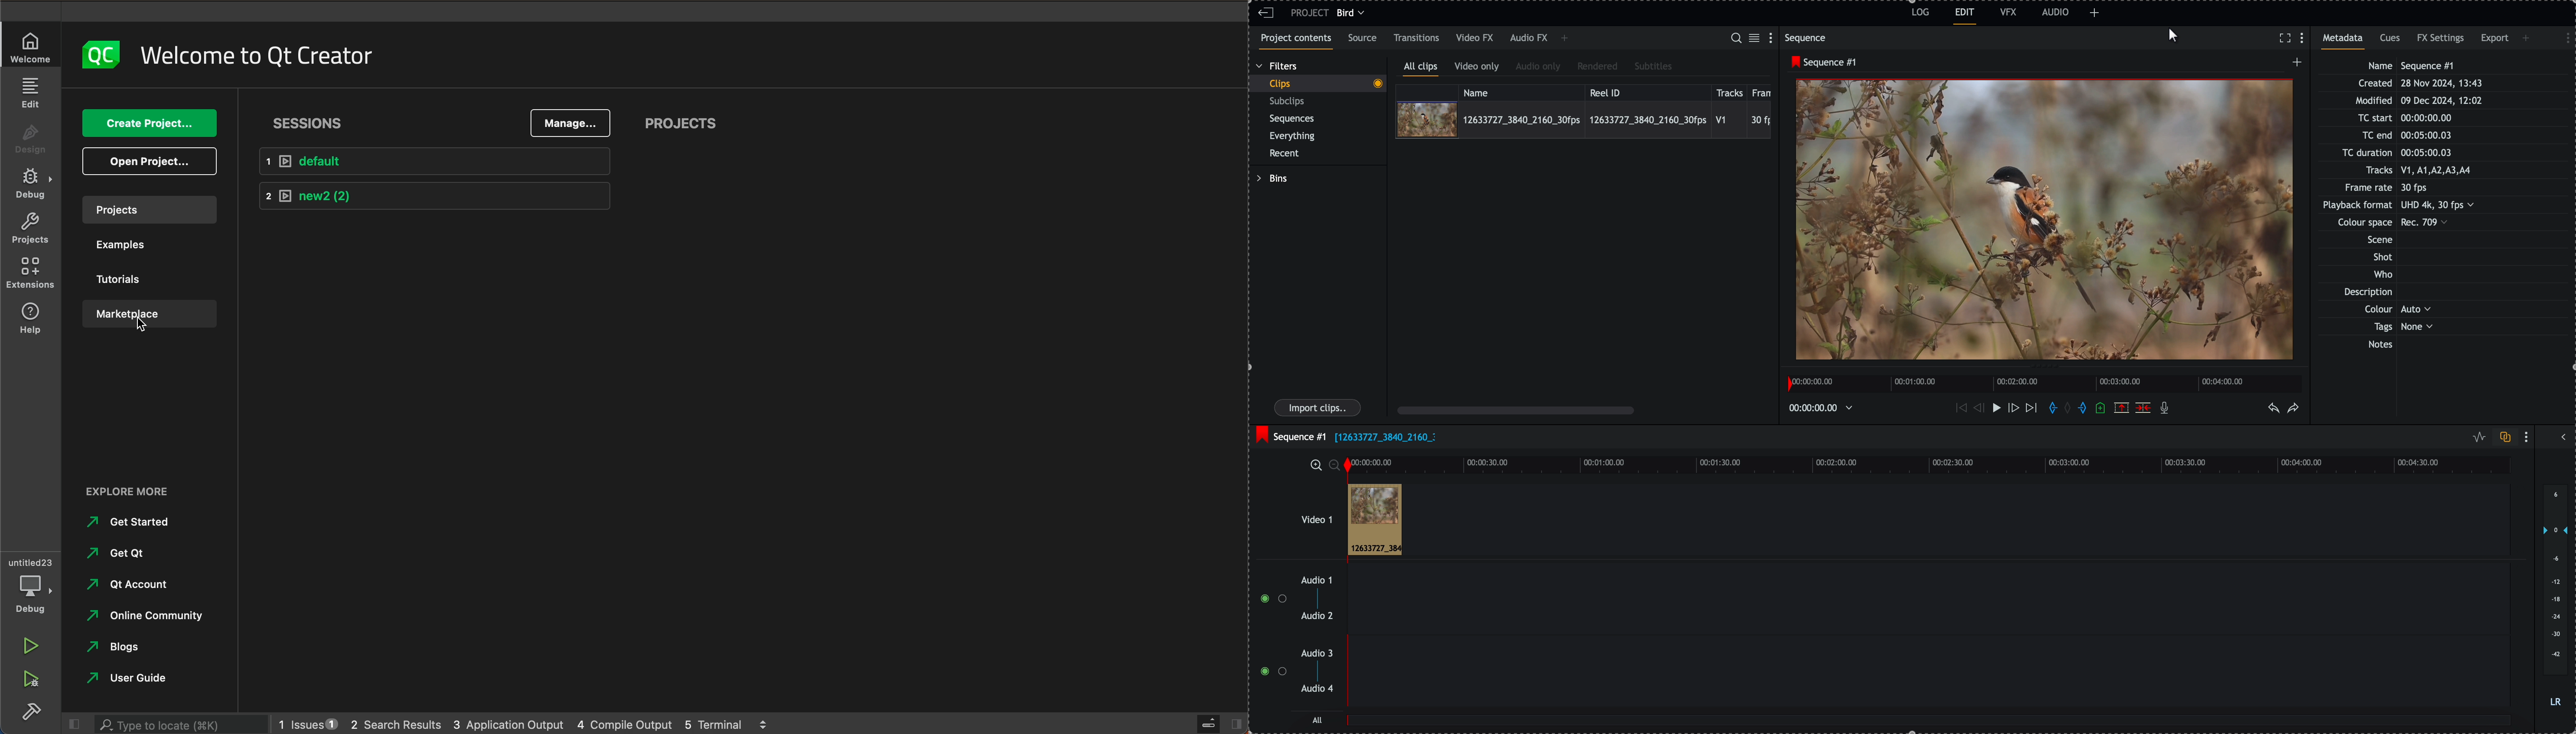 This screenshot has height=756, width=2576. Describe the element at coordinates (1417, 38) in the screenshot. I see `transitions` at that location.